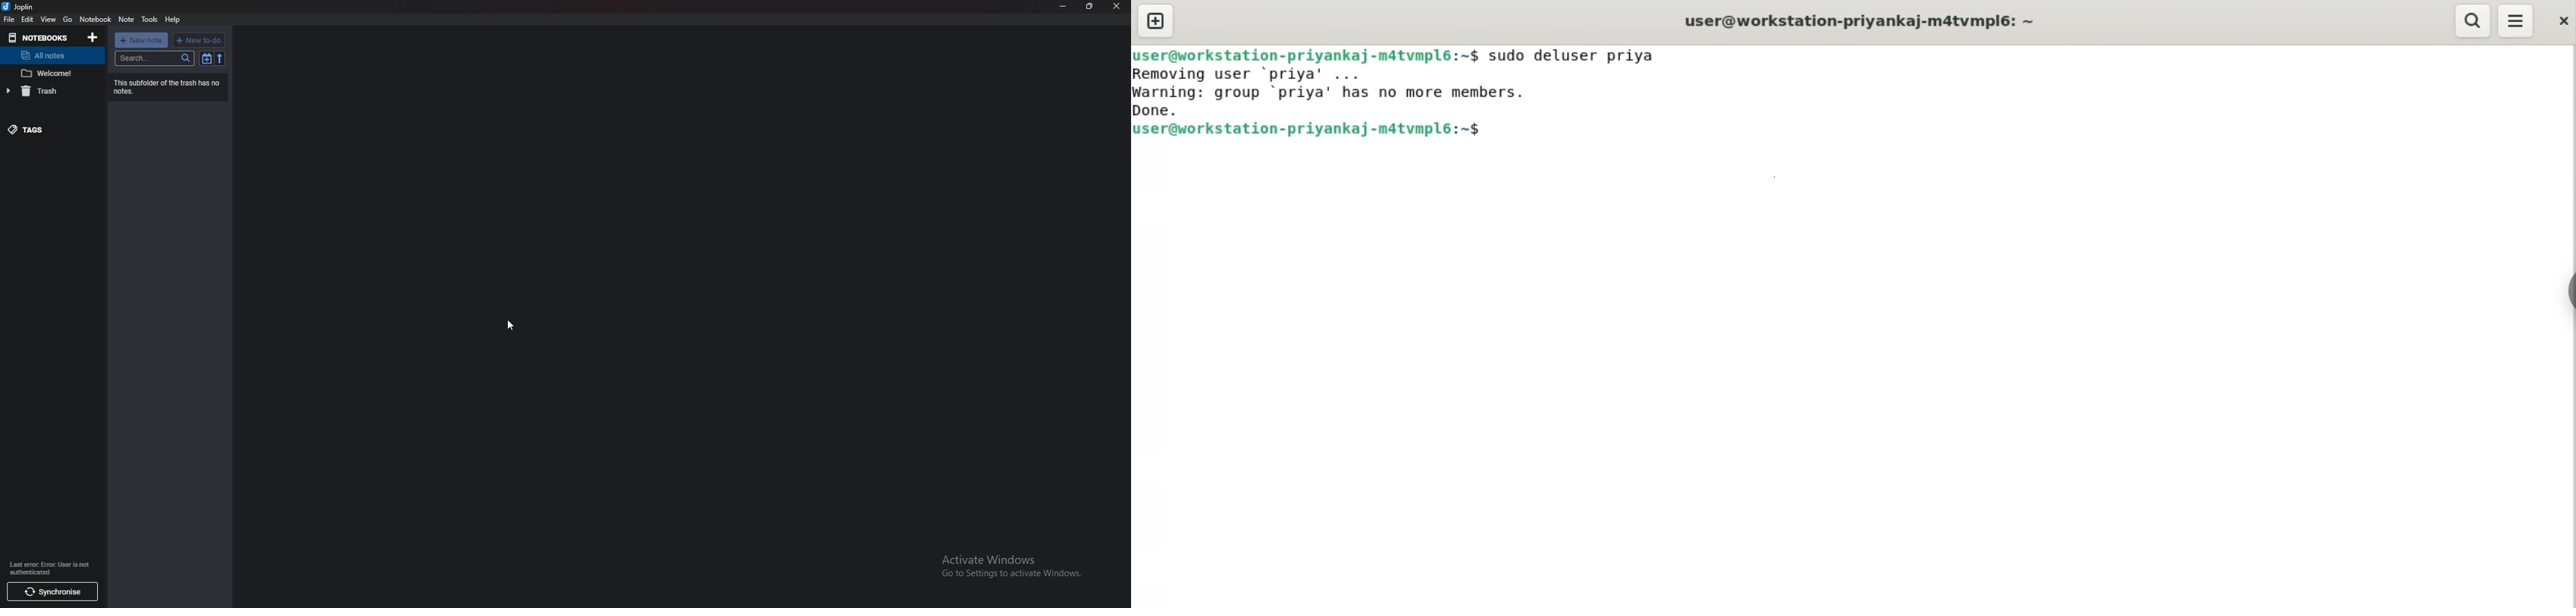 The image size is (2576, 616). I want to click on Notebook, so click(96, 19).